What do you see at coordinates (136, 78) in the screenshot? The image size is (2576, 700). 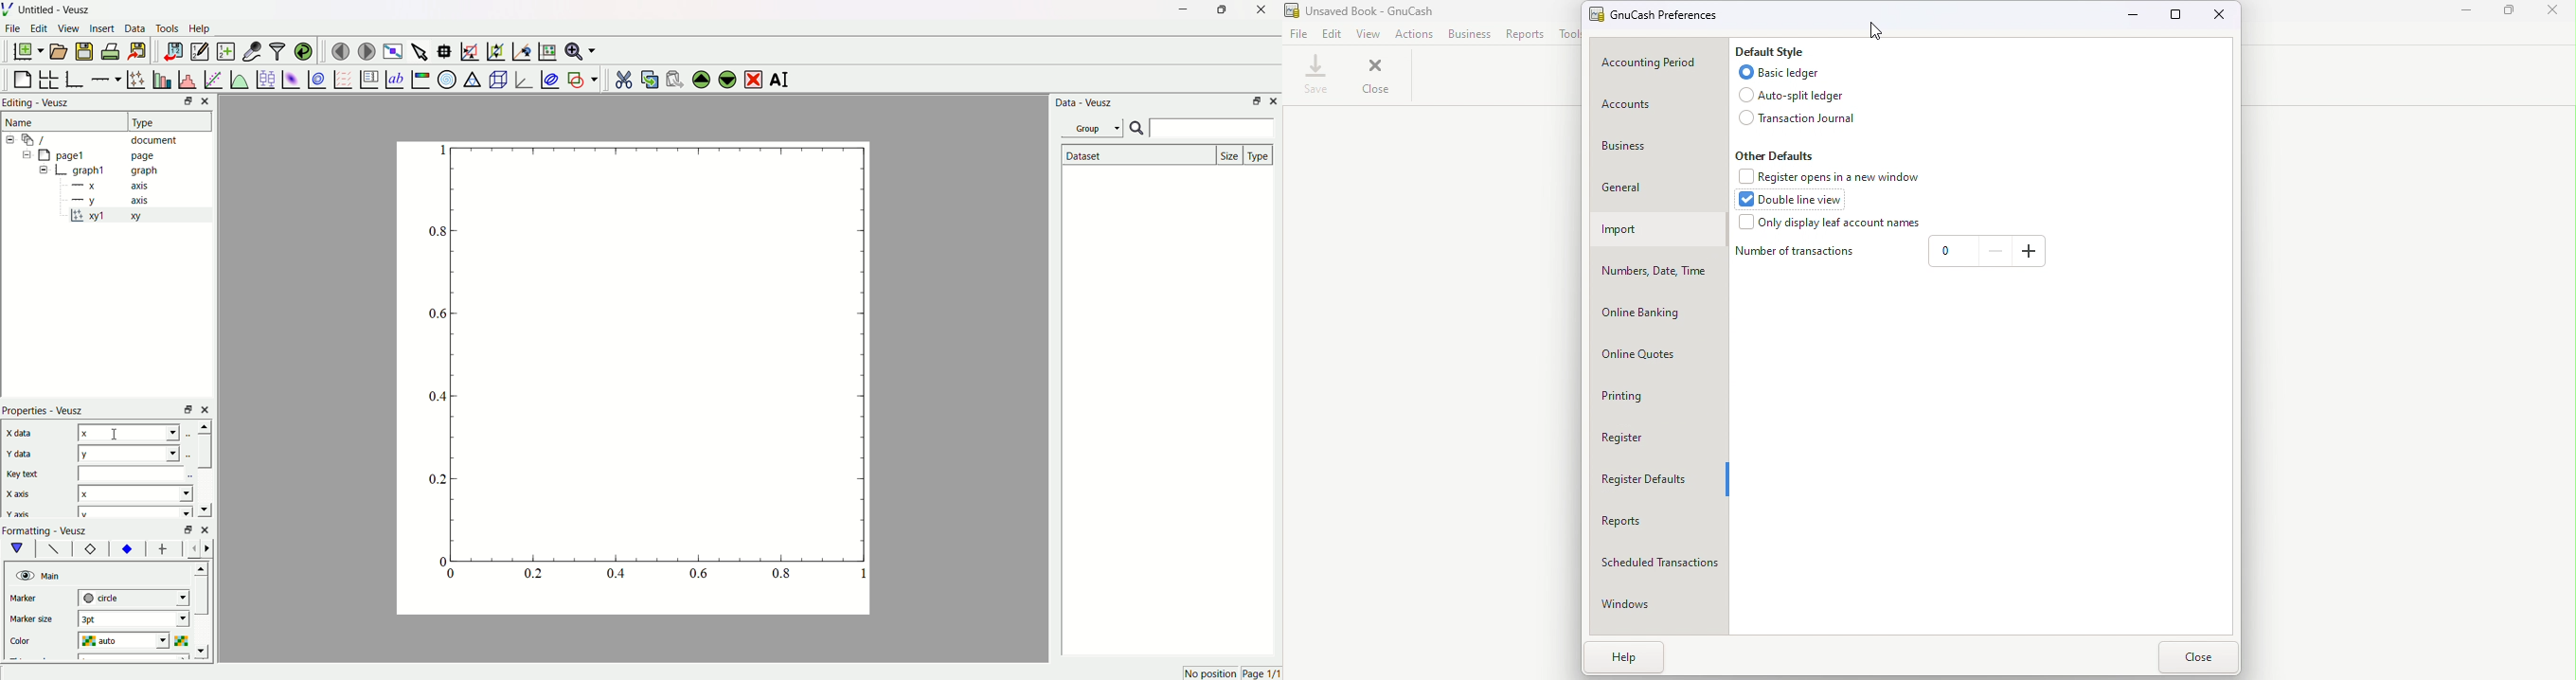 I see `lines and error bars` at bounding box center [136, 78].